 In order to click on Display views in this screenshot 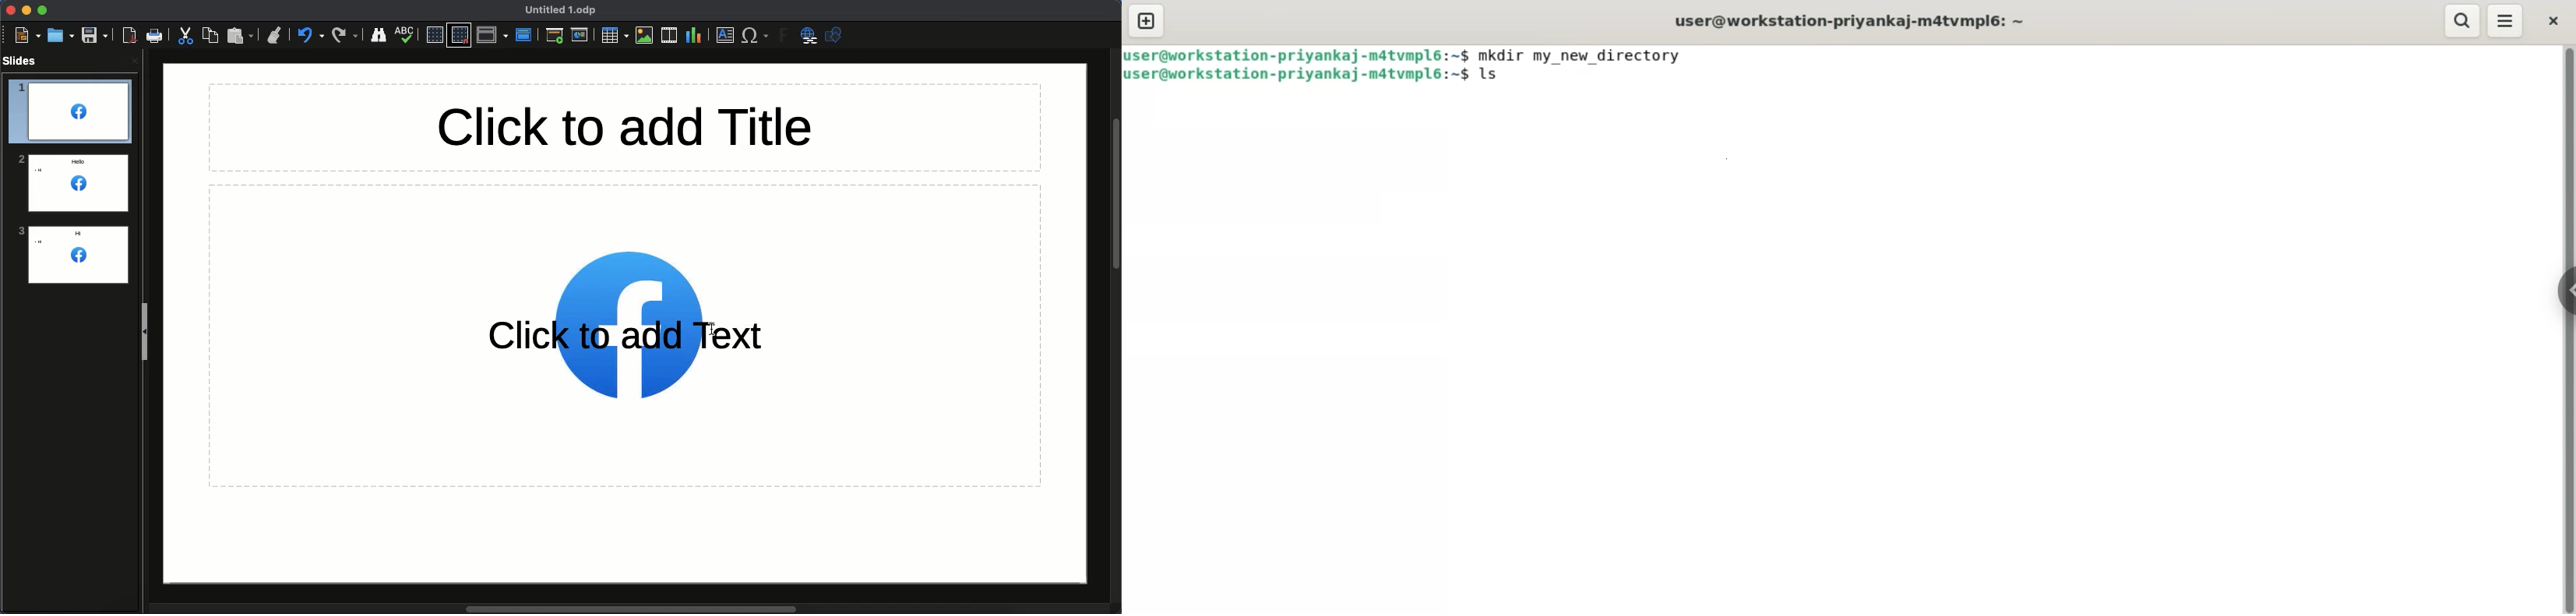, I will do `click(492, 35)`.